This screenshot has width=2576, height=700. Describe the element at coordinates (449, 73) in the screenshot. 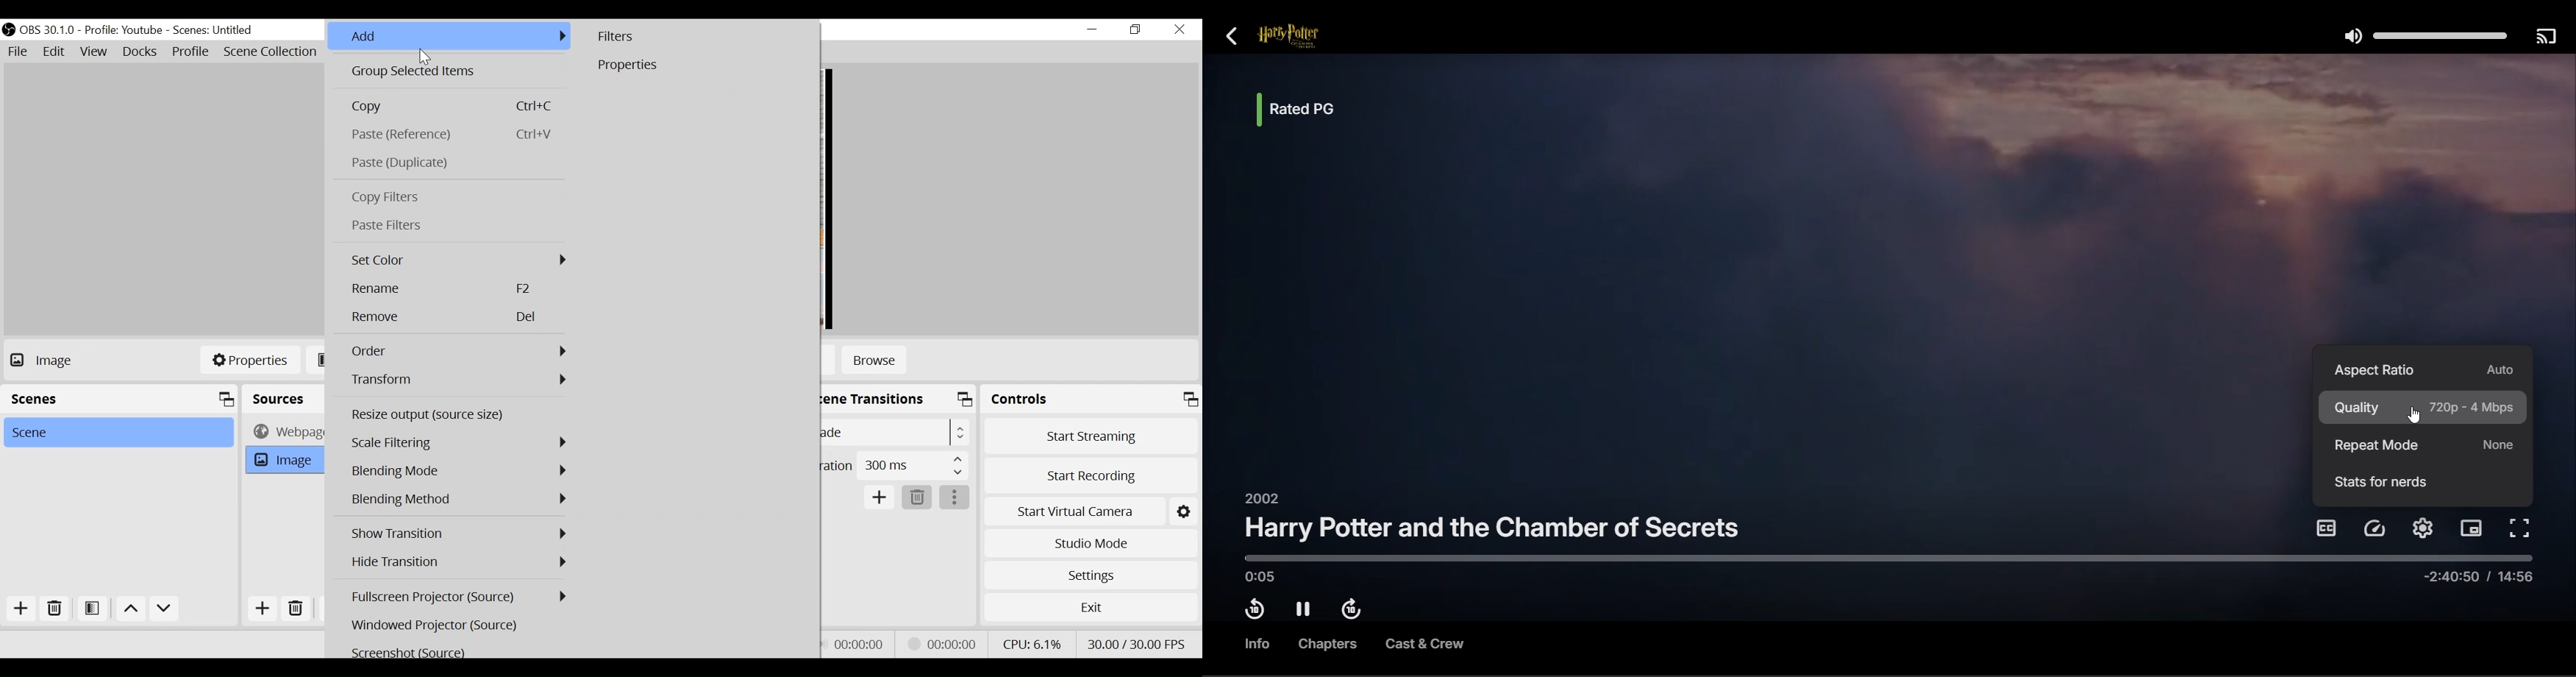

I see `Group Selected` at that location.